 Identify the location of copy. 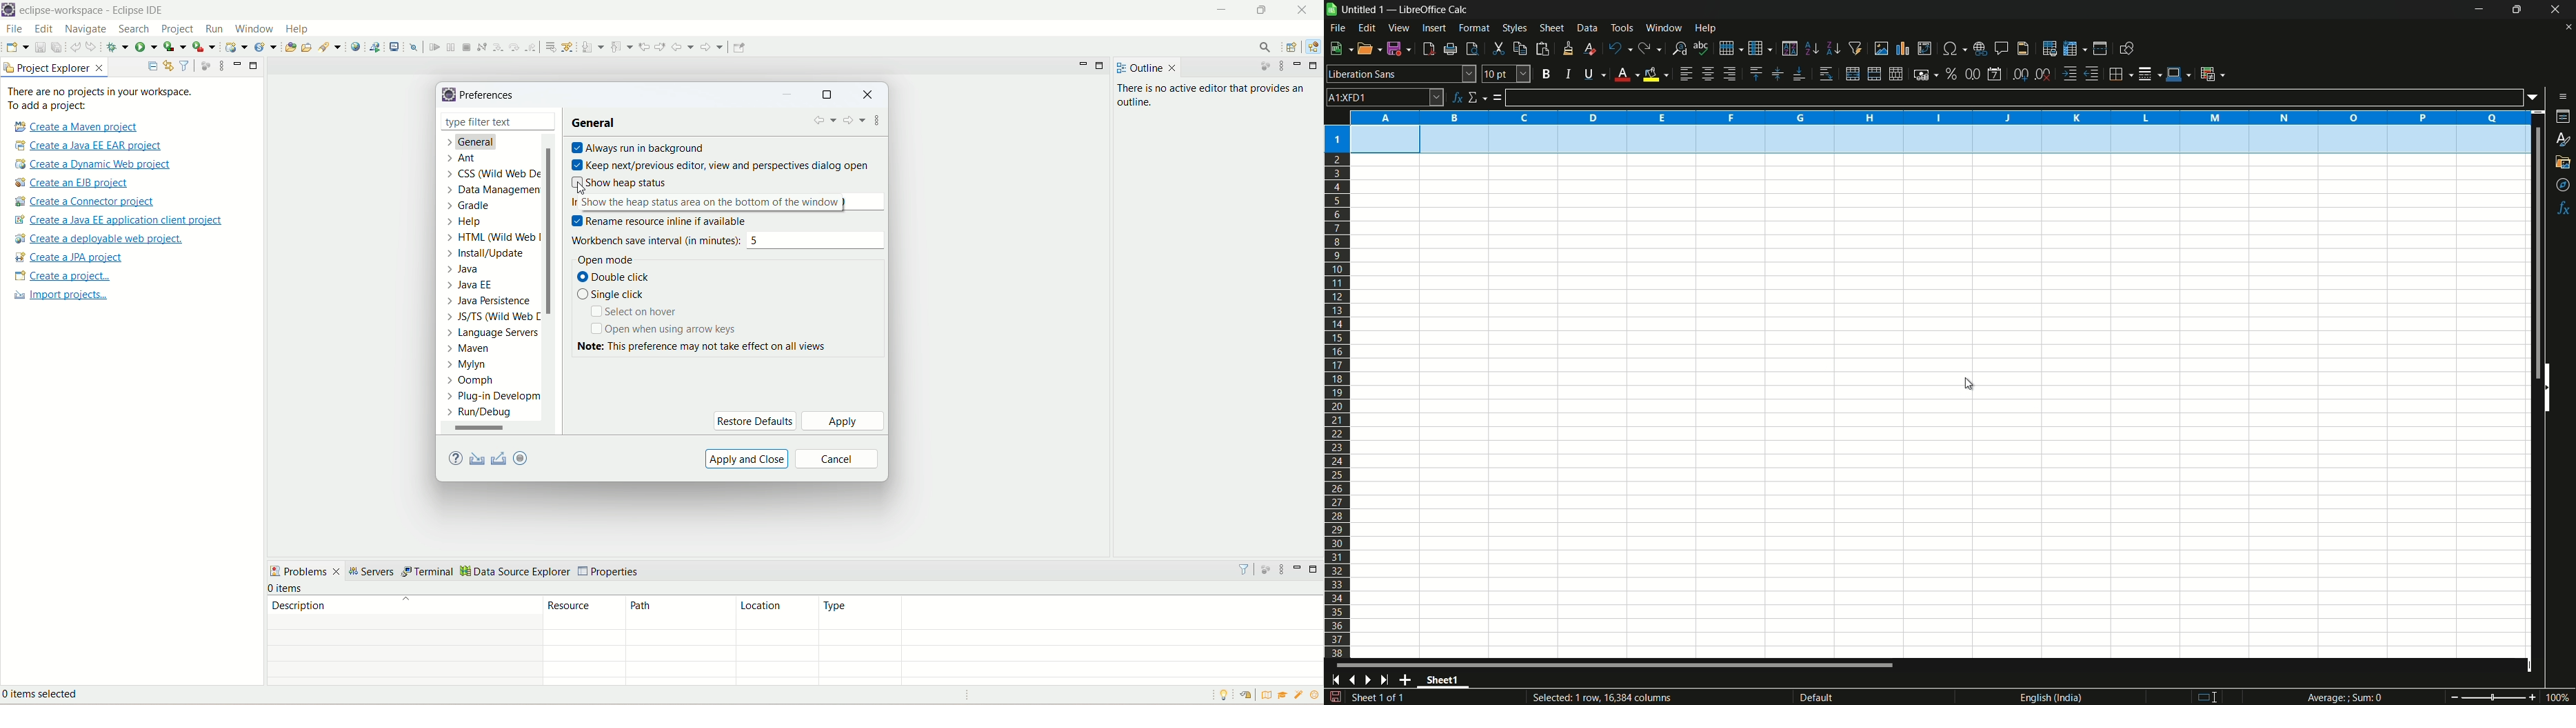
(1519, 48).